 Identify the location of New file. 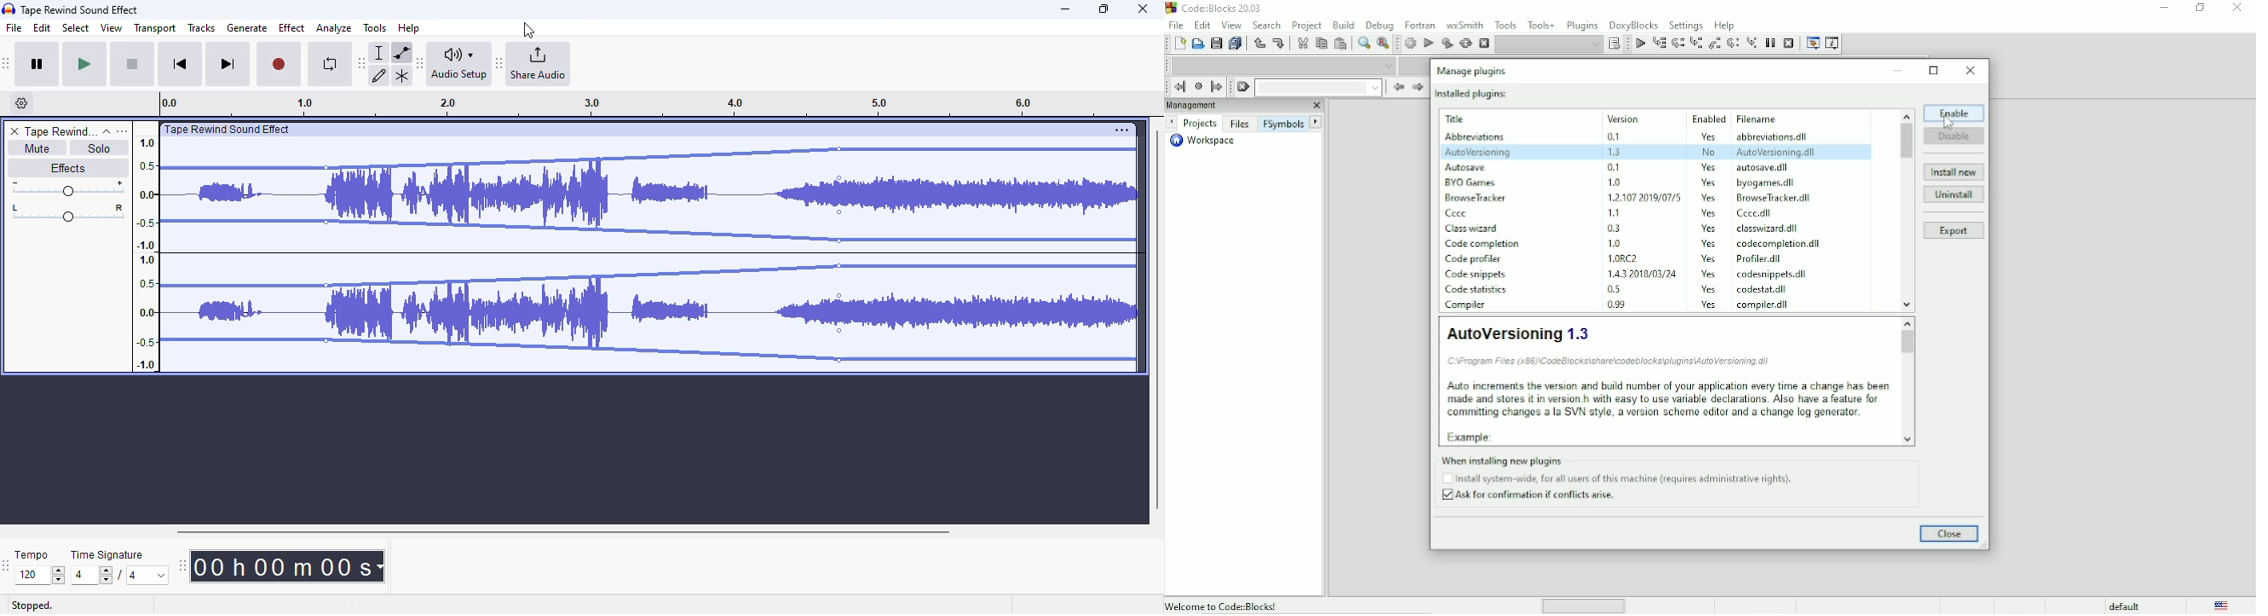
(1178, 43).